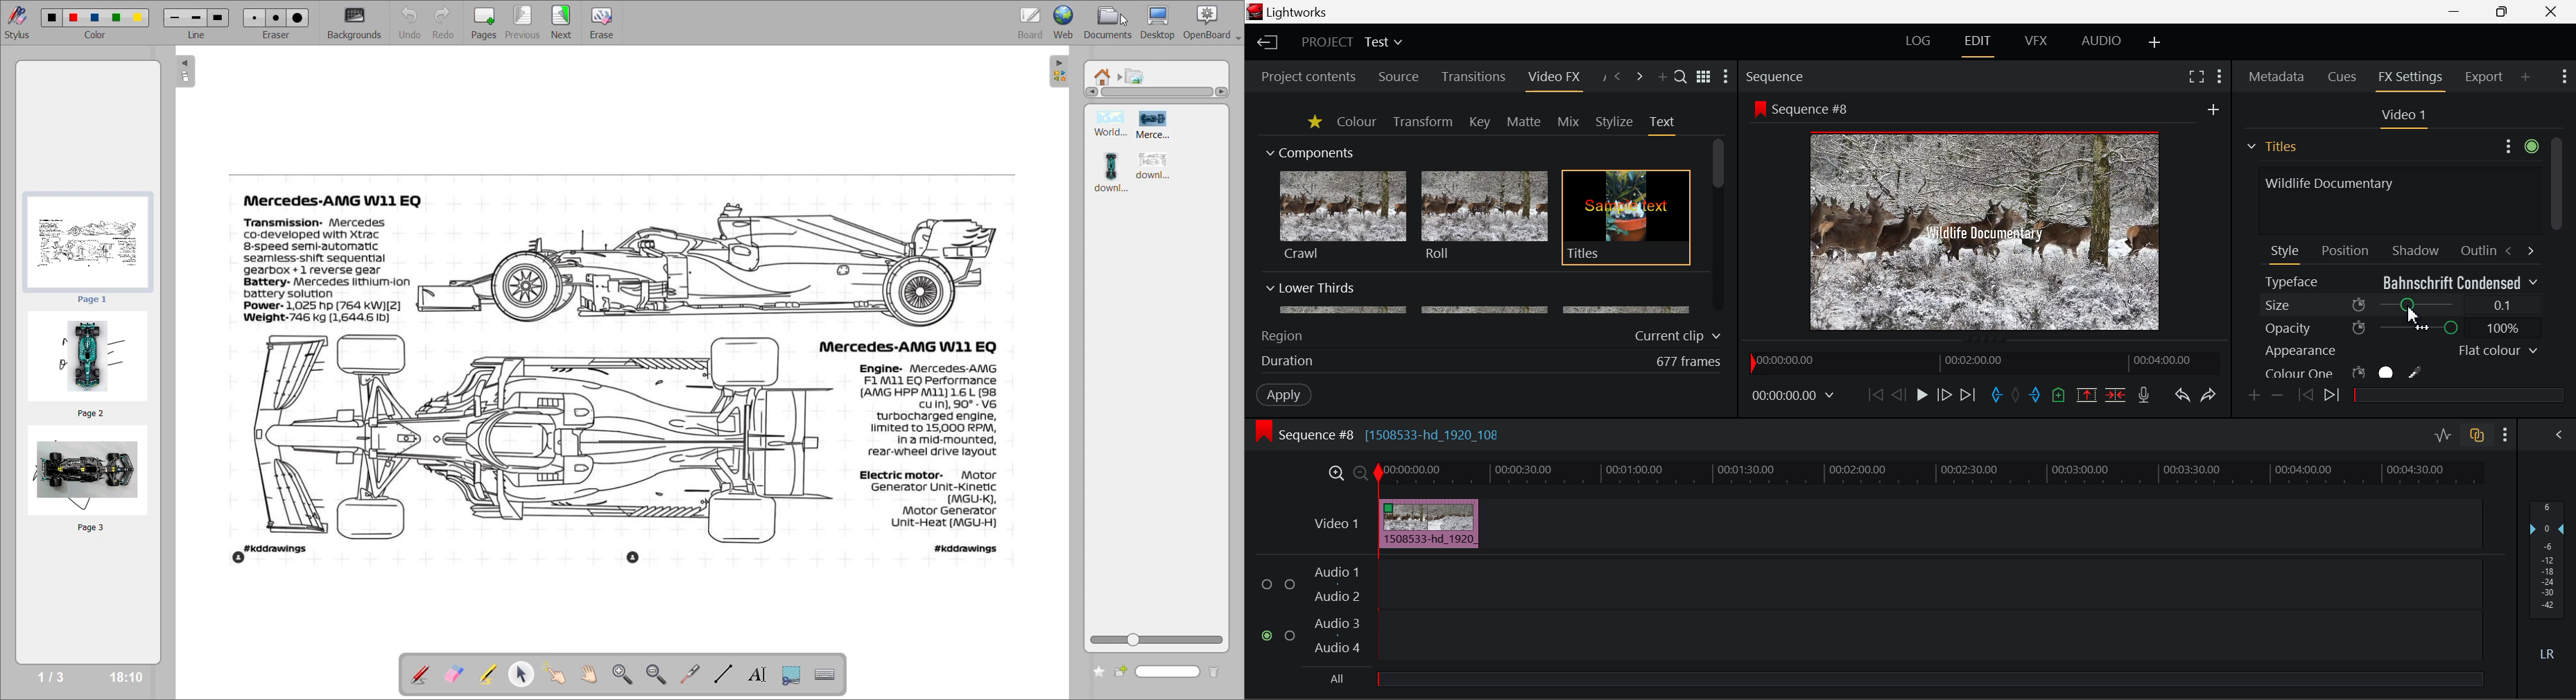 This screenshot has width=2576, height=700. I want to click on Cursor Position, so click(2413, 310).